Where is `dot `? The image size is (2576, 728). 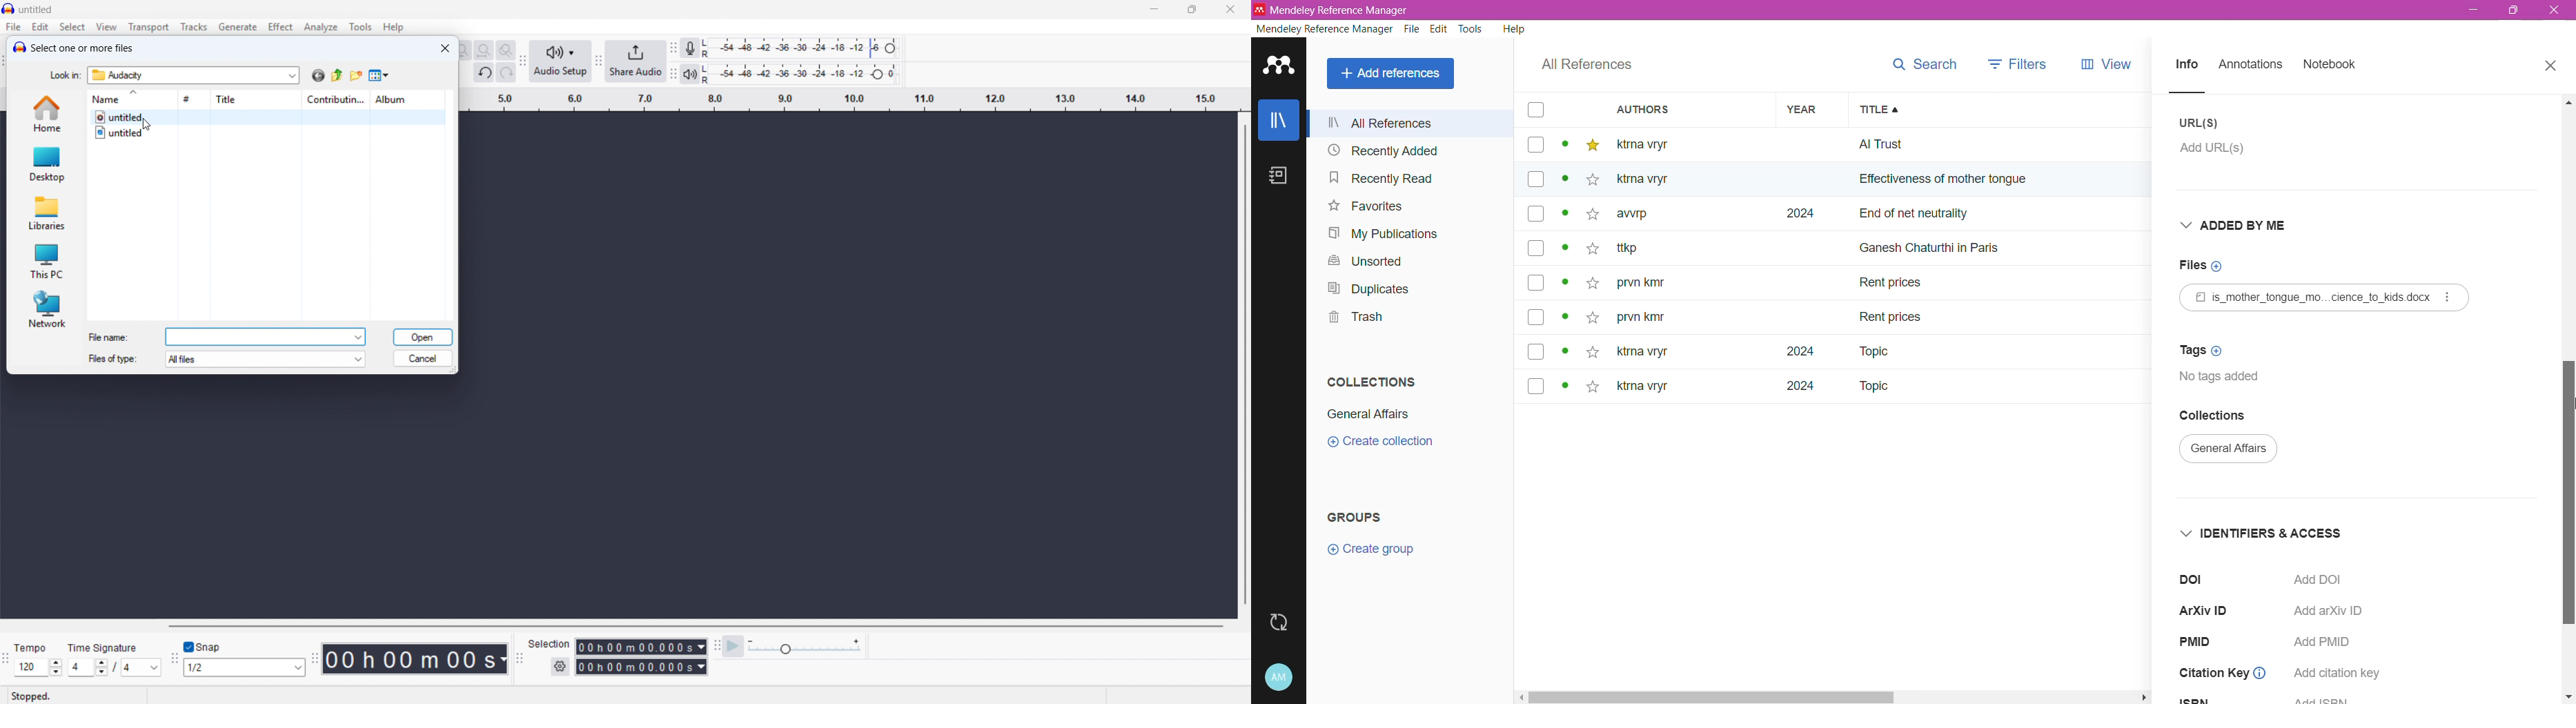
dot  is located at coordinates (1564, 321).